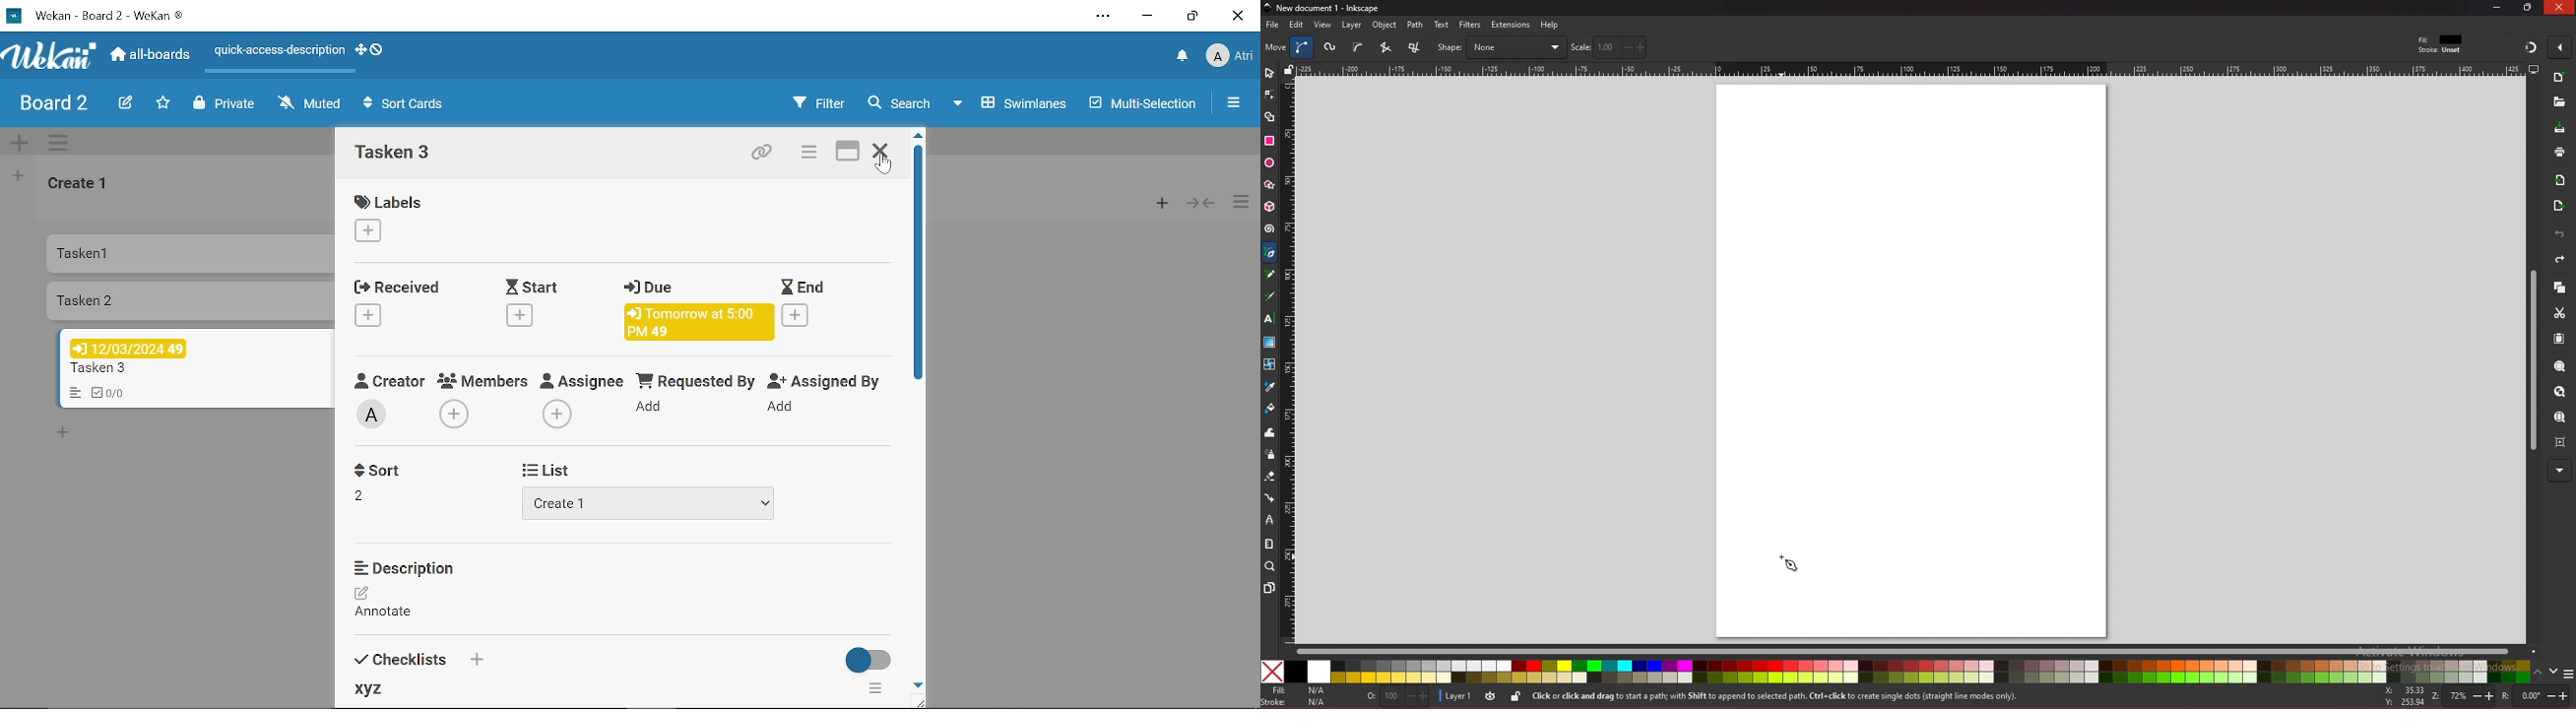  What do you see at coordinates (2560, 339) in the screenshot?
I see `paste` at bounding box center [2560, 339].